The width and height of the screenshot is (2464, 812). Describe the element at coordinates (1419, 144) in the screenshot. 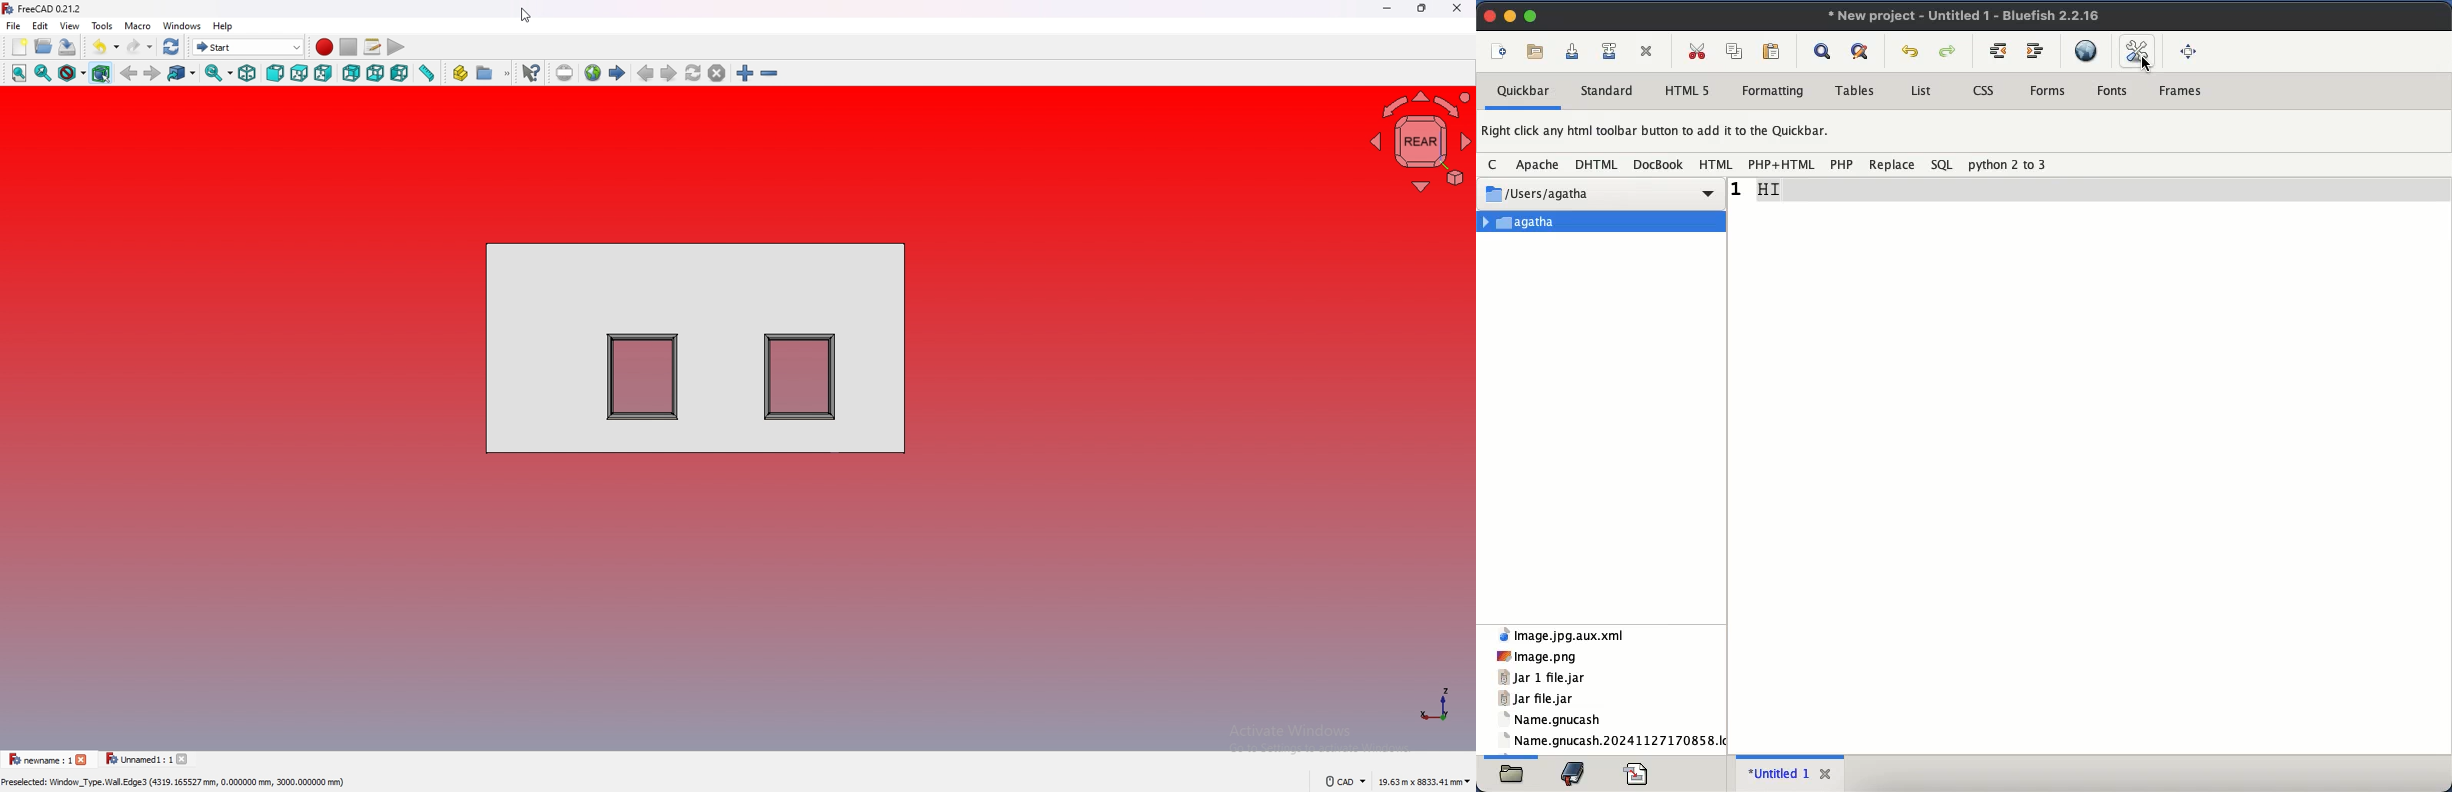

I see `navigating cube` at that location.